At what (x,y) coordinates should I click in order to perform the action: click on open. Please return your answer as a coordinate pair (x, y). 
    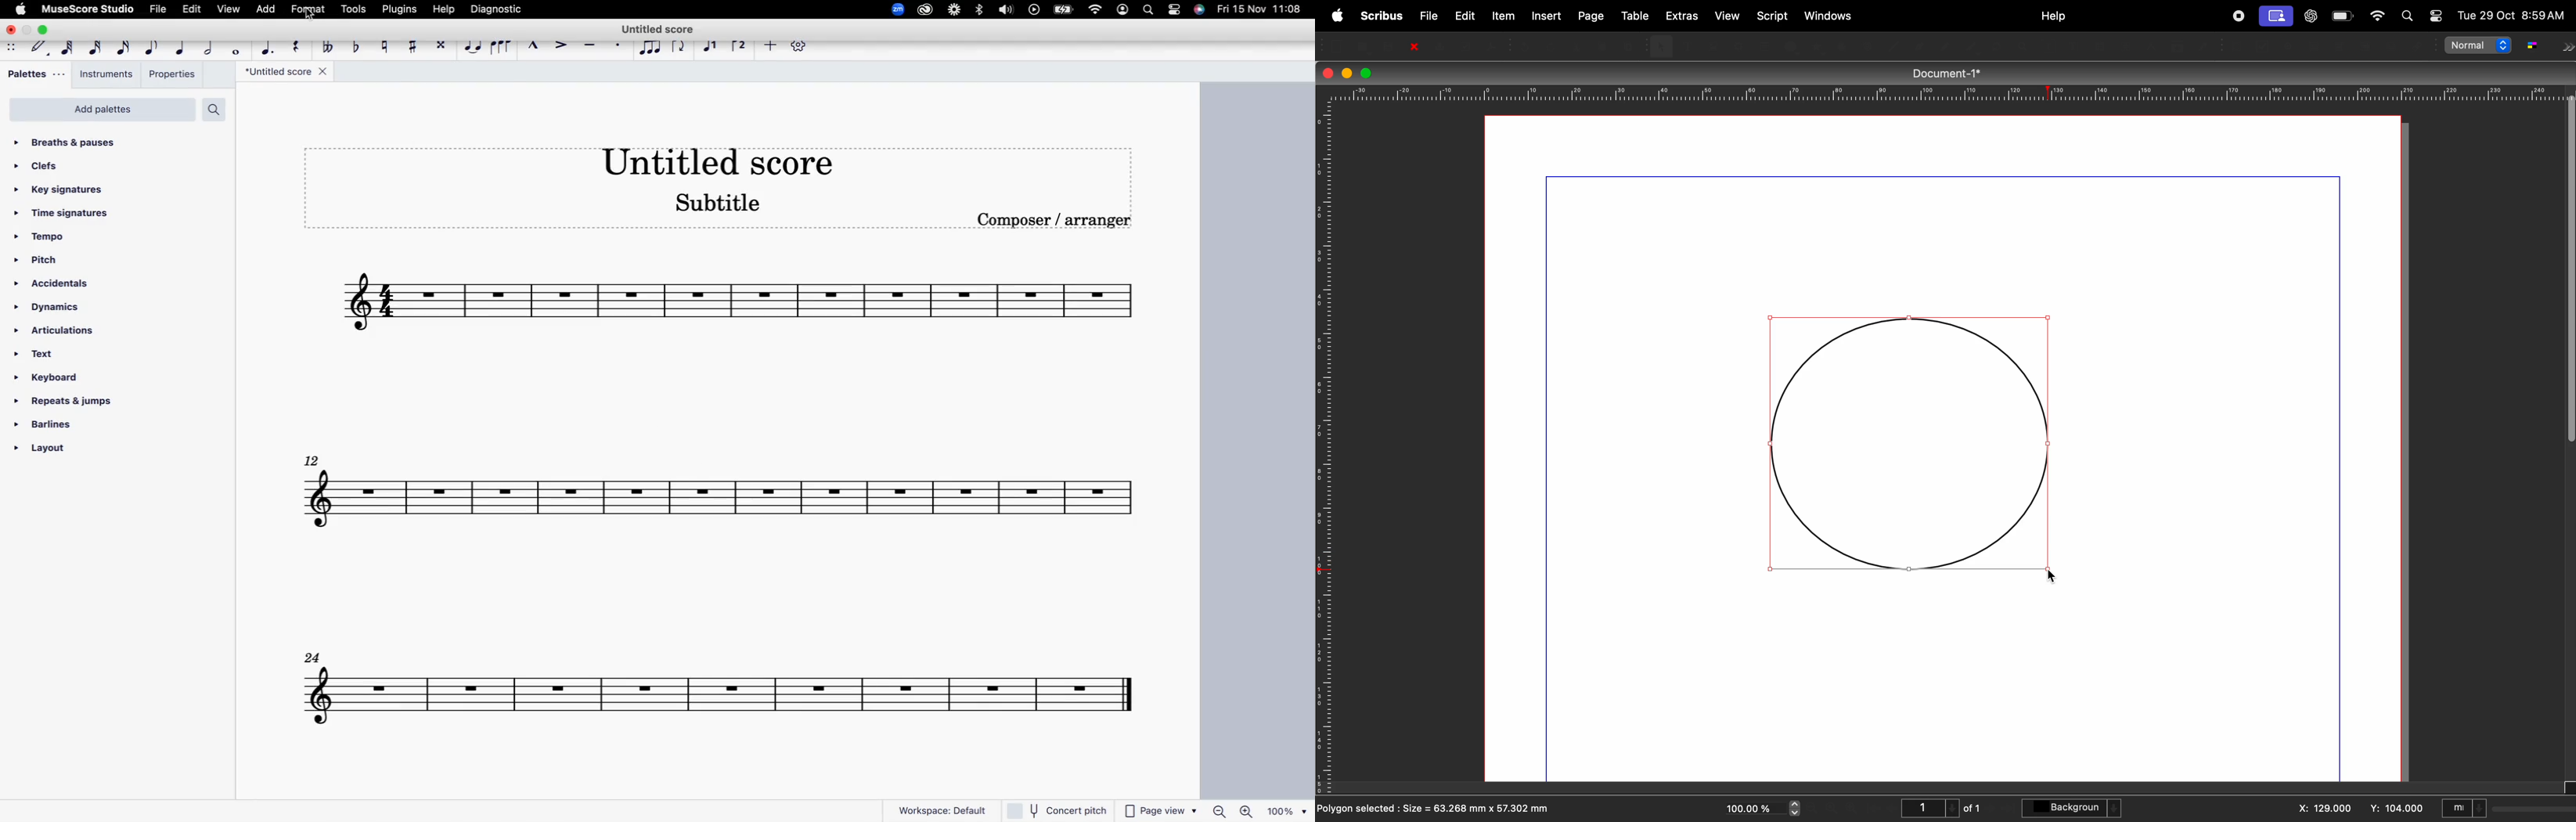
    Looking at the image, I should click on (1364, 45).